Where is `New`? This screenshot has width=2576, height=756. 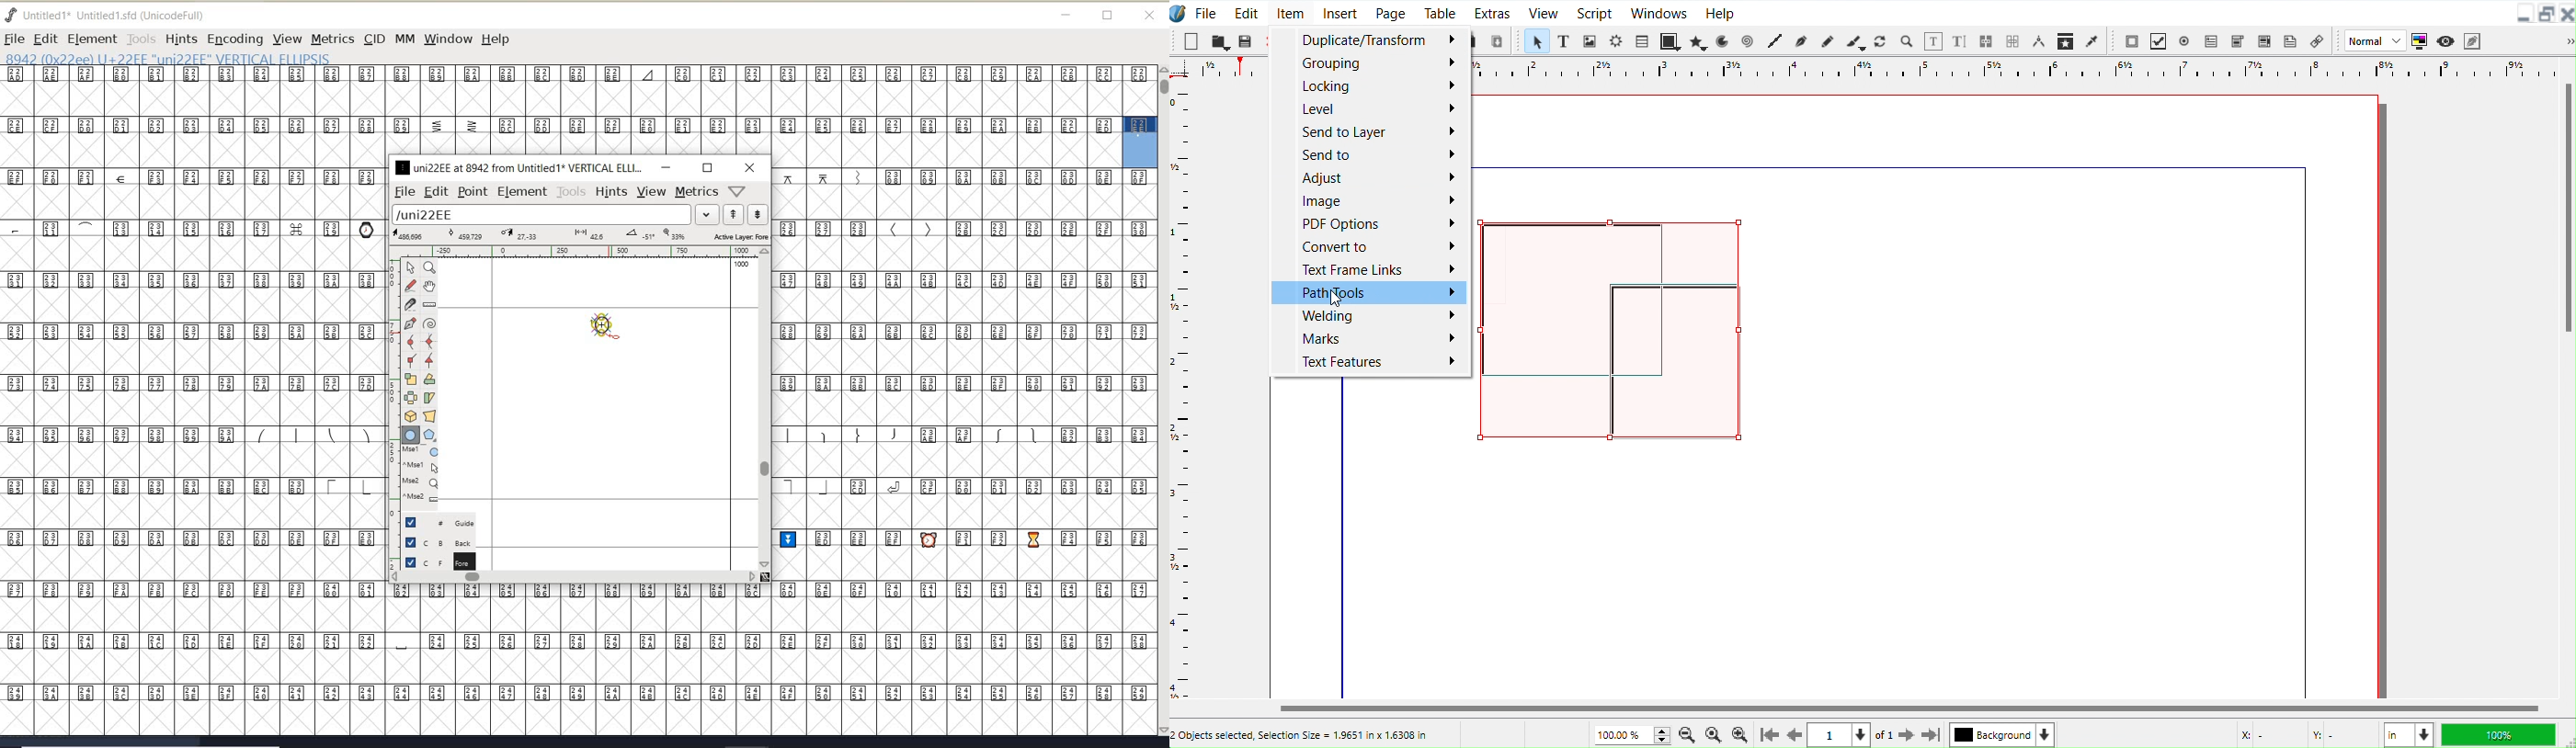 New is located at coordinates (1191, 40).